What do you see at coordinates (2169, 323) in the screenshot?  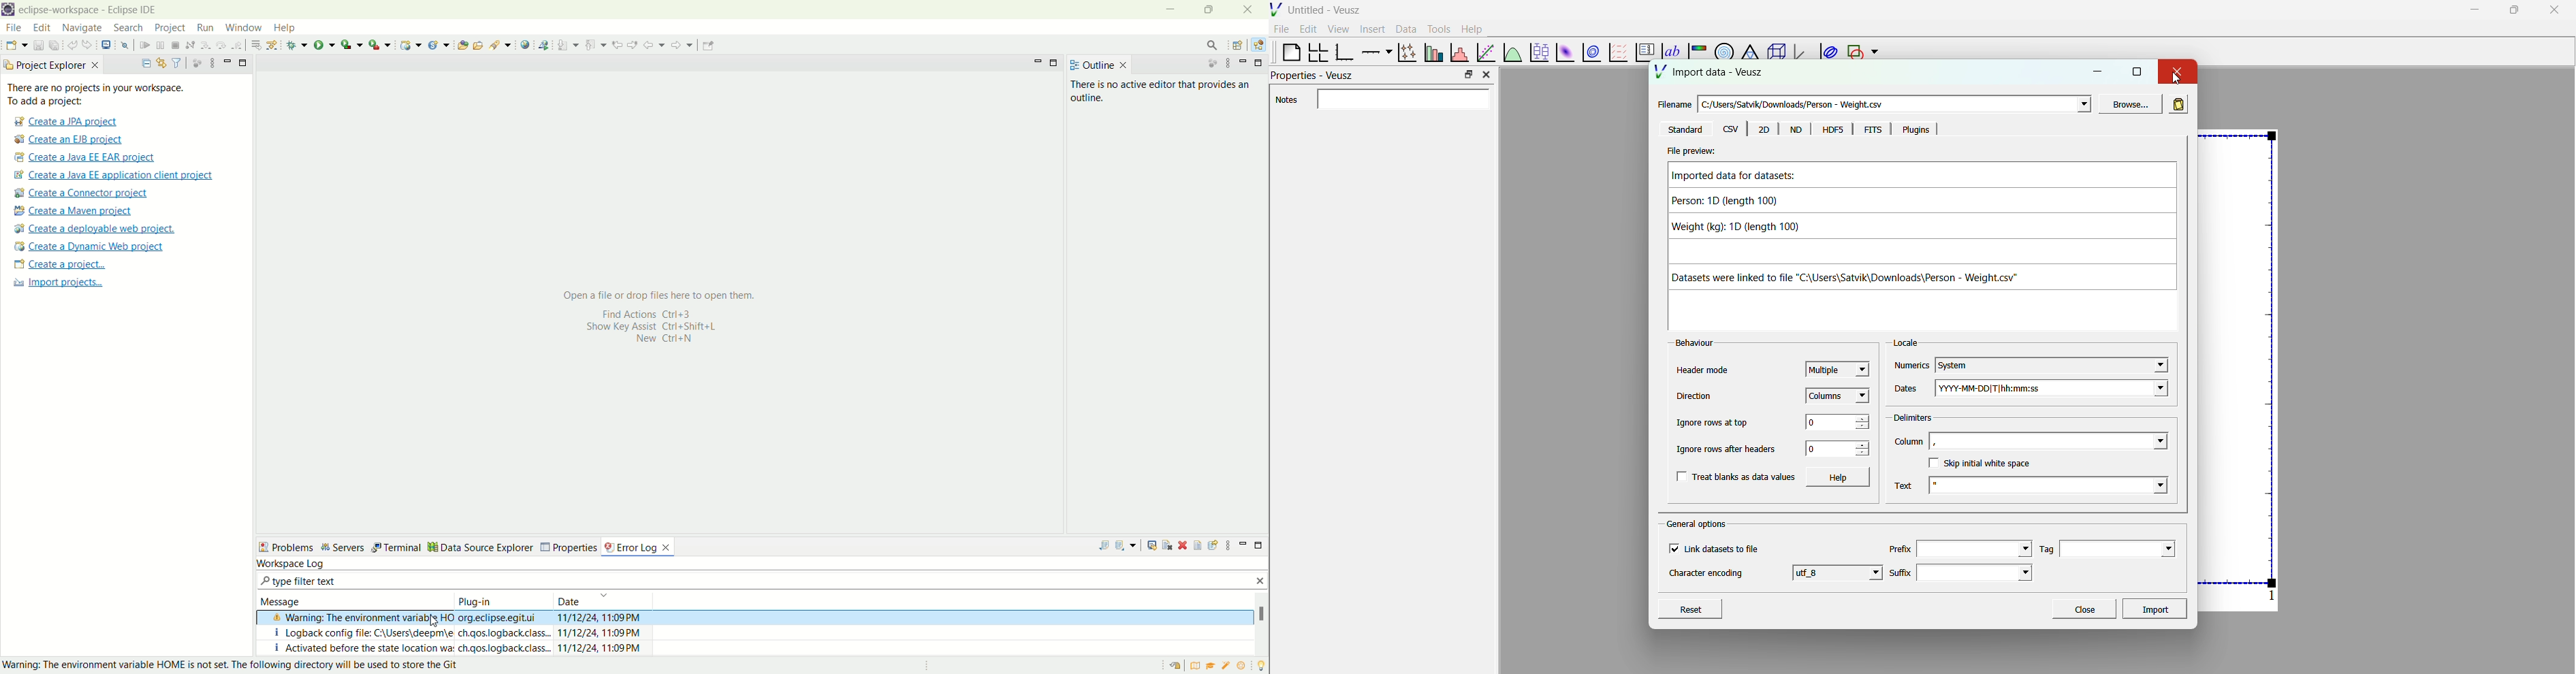 I see `down` at bounding box center [2169, 323].